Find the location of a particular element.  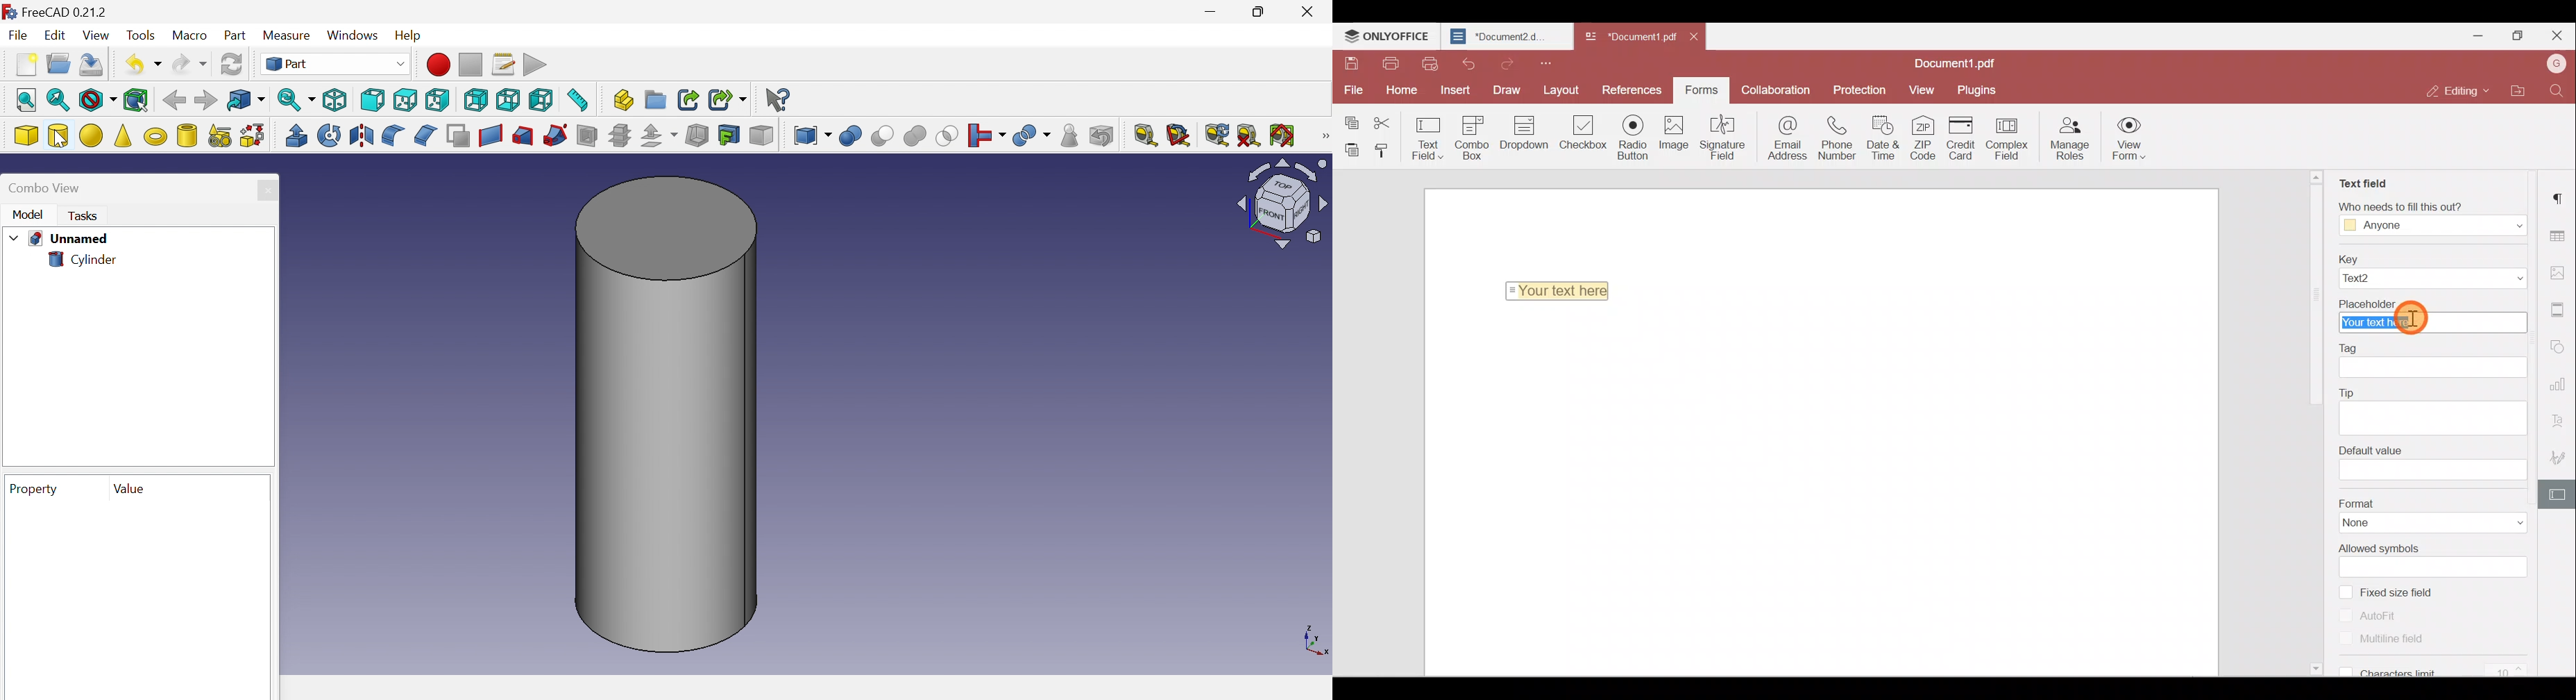

Quick print is located at coordinates (1430, 65).